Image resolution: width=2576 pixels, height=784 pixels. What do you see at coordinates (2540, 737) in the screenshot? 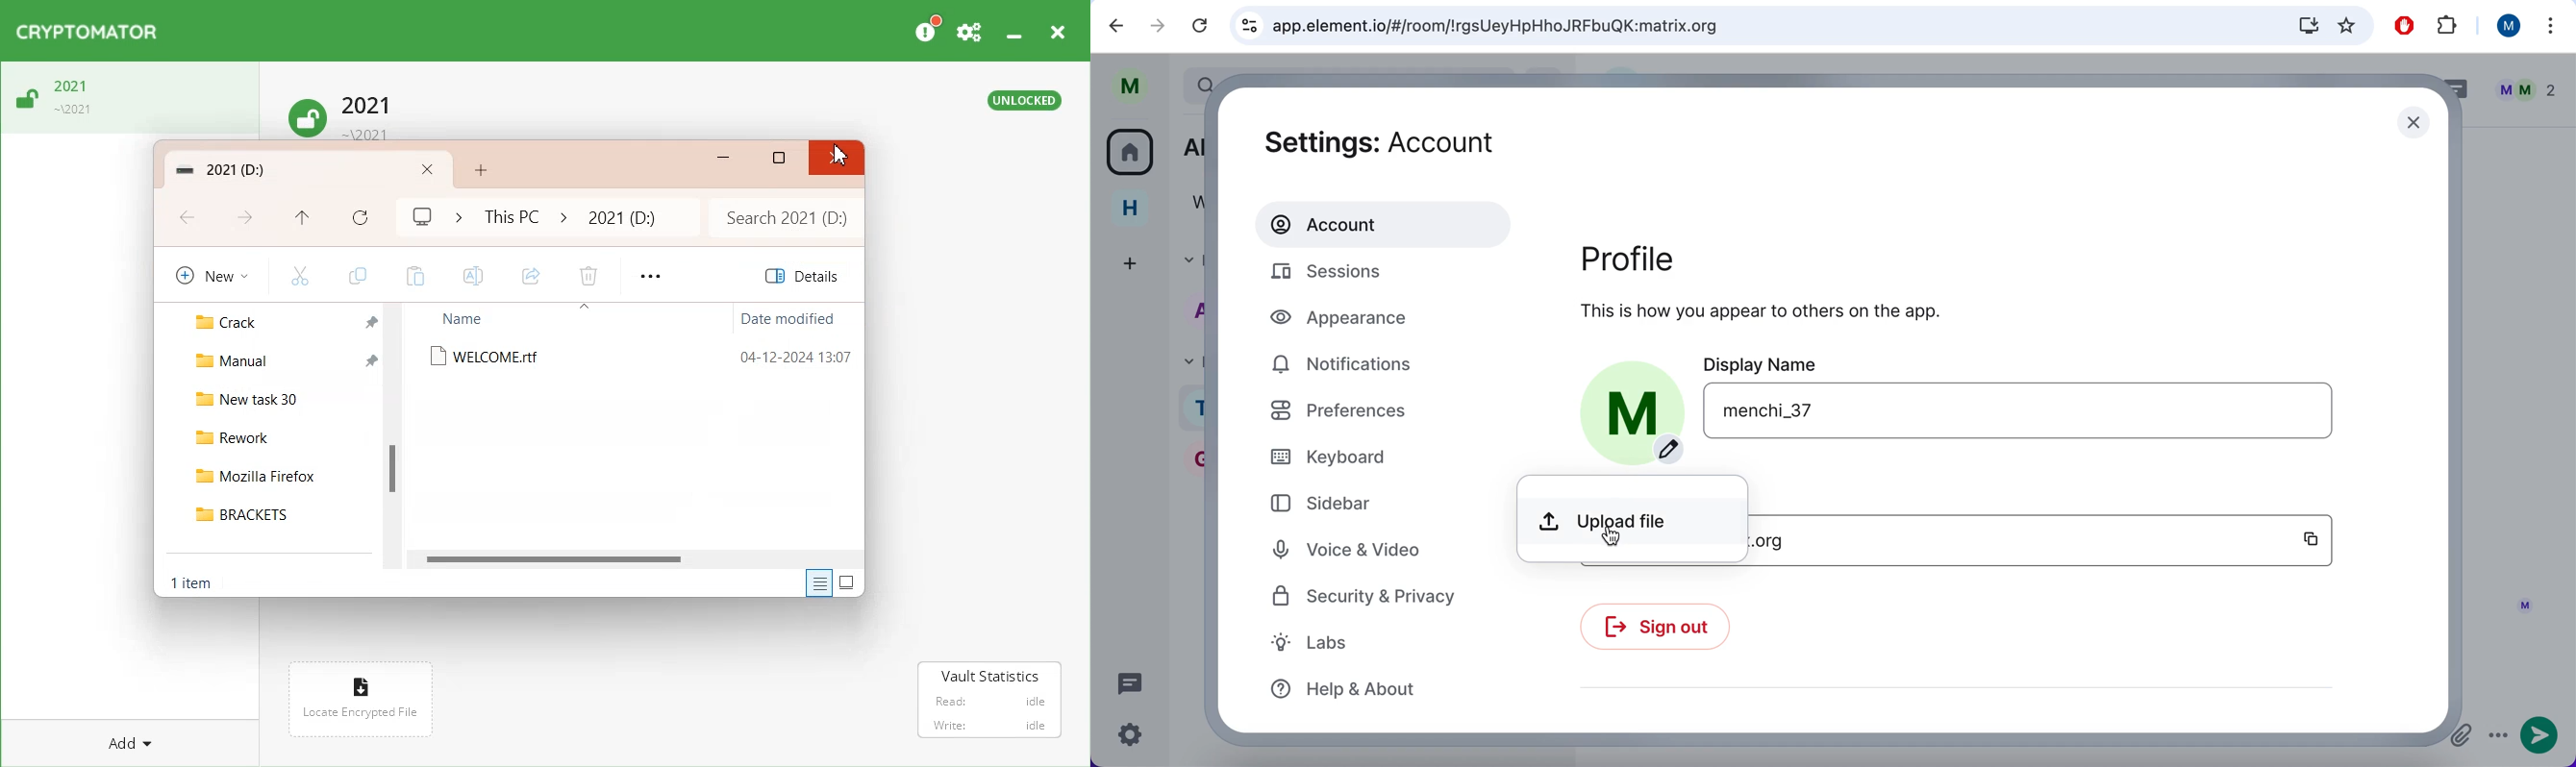
I see `send` at bounding box center [2540, 737].